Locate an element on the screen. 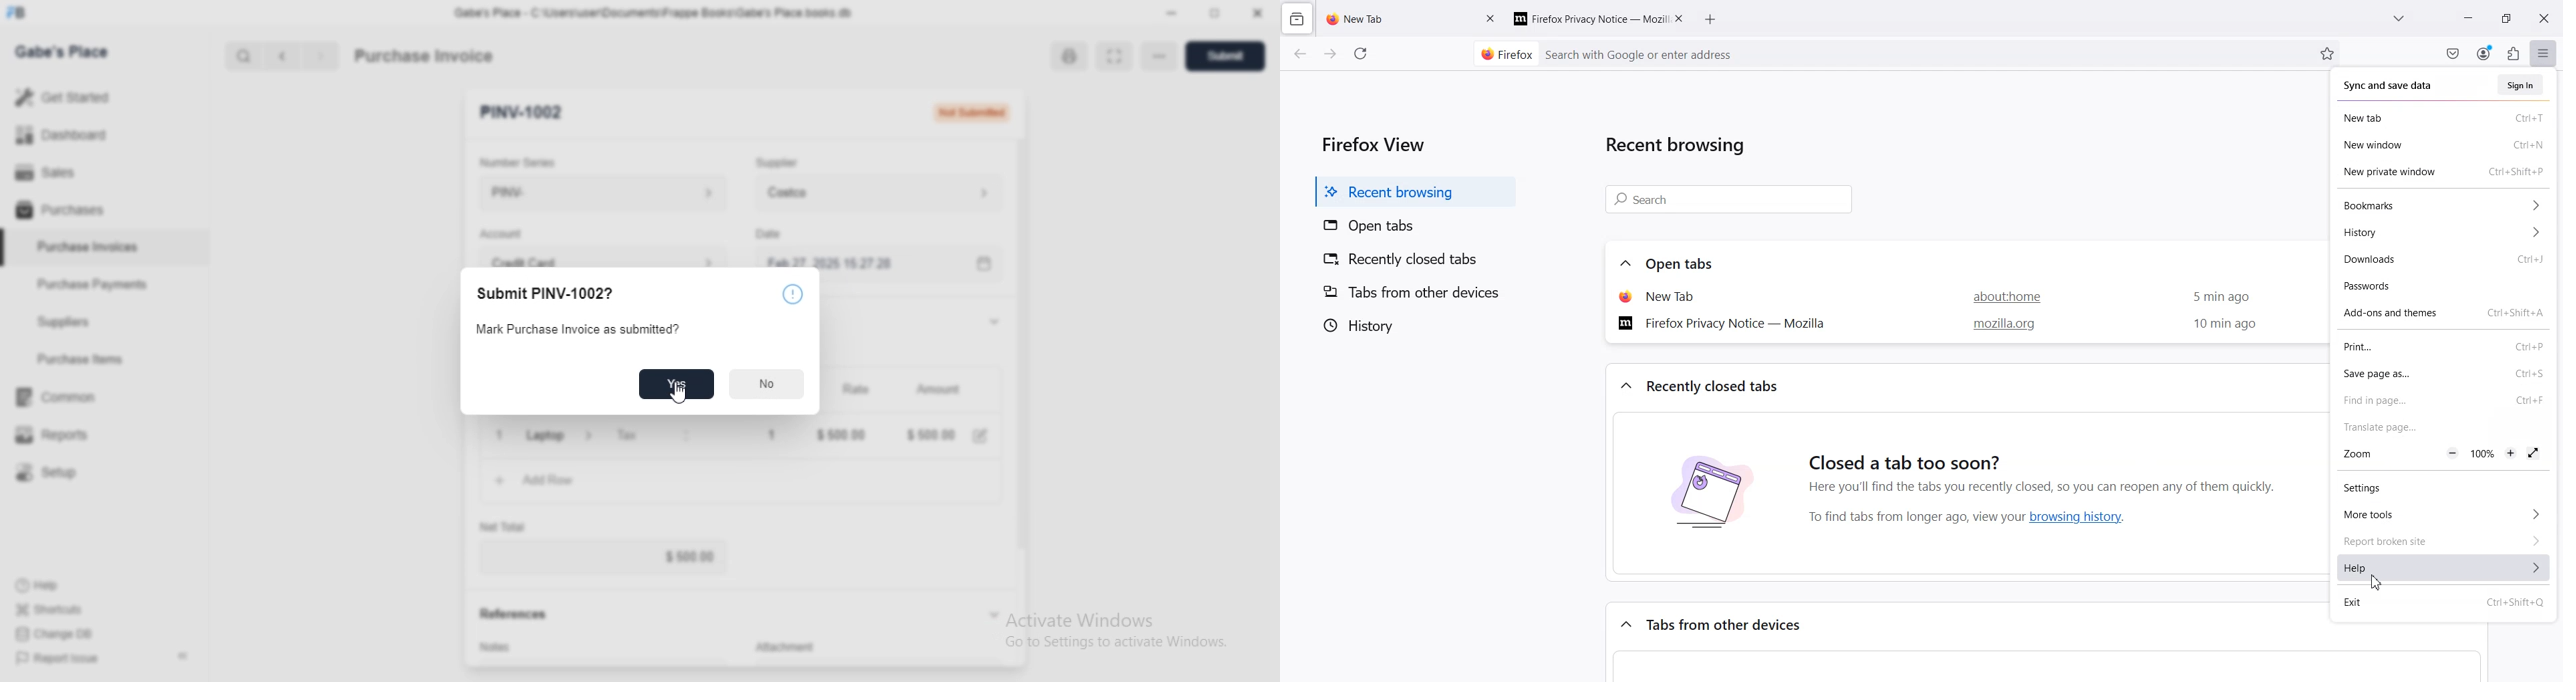  Forward is located at coordinates (1329, 55).